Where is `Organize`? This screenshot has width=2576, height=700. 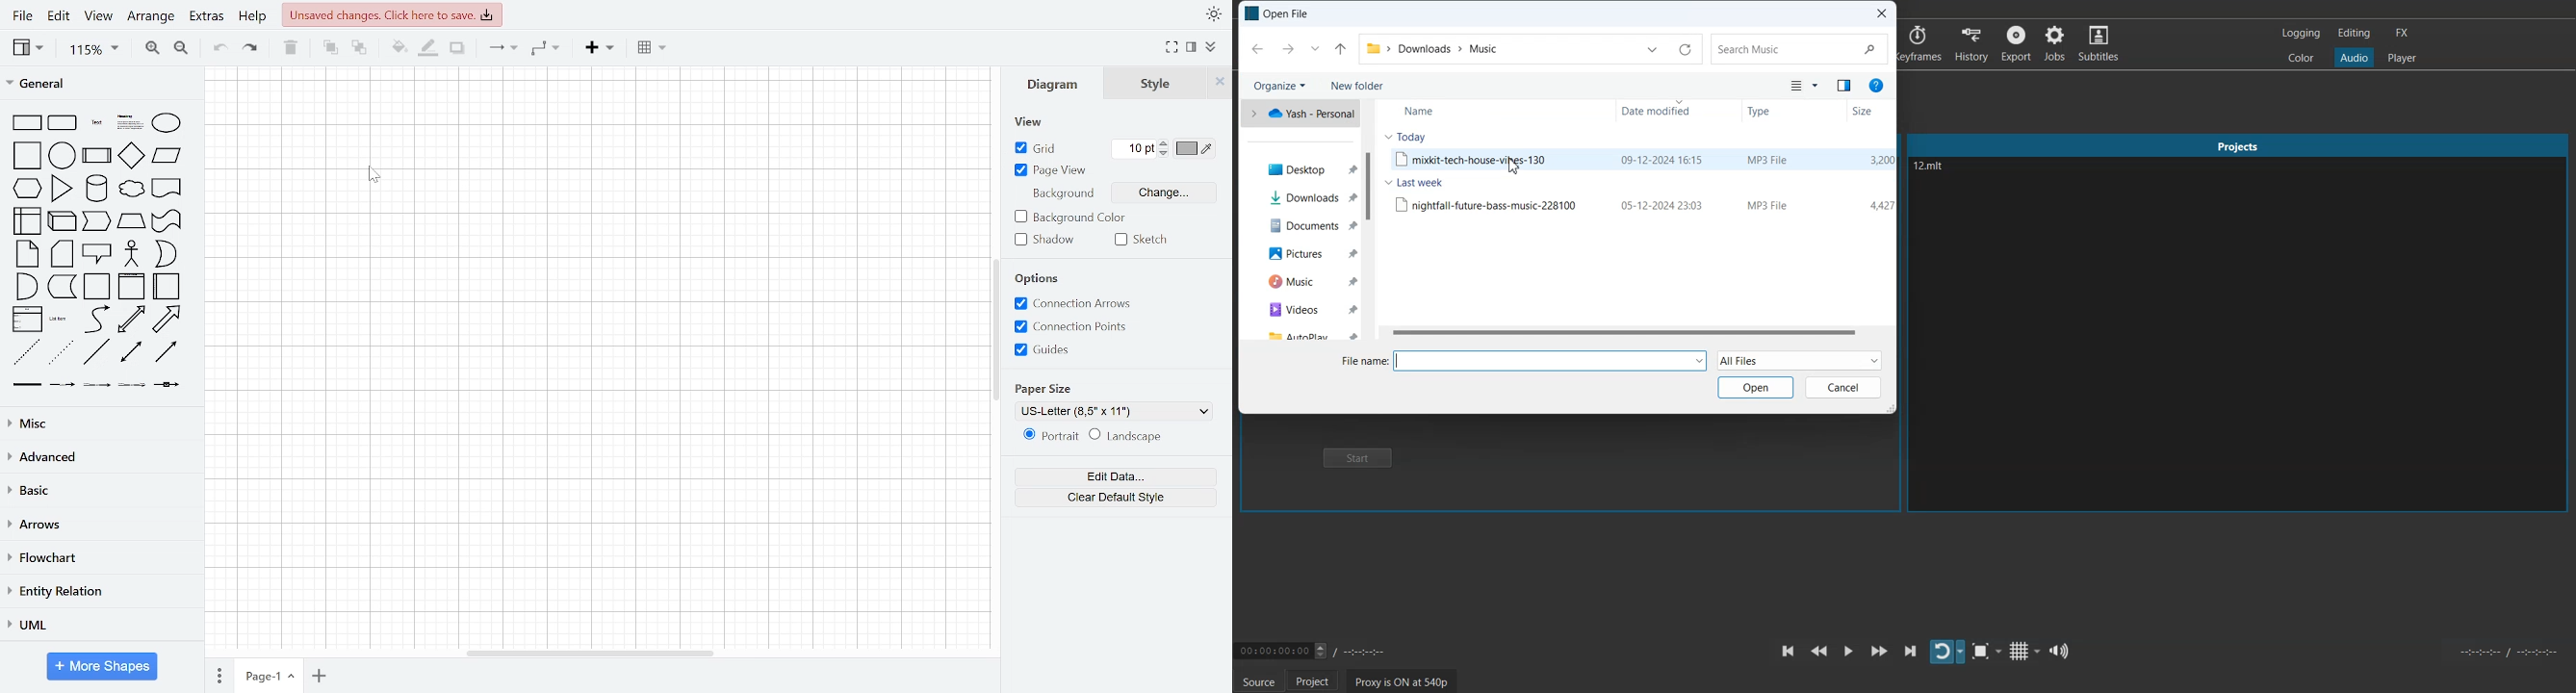
Organize is located at coordinates (1278, 85).